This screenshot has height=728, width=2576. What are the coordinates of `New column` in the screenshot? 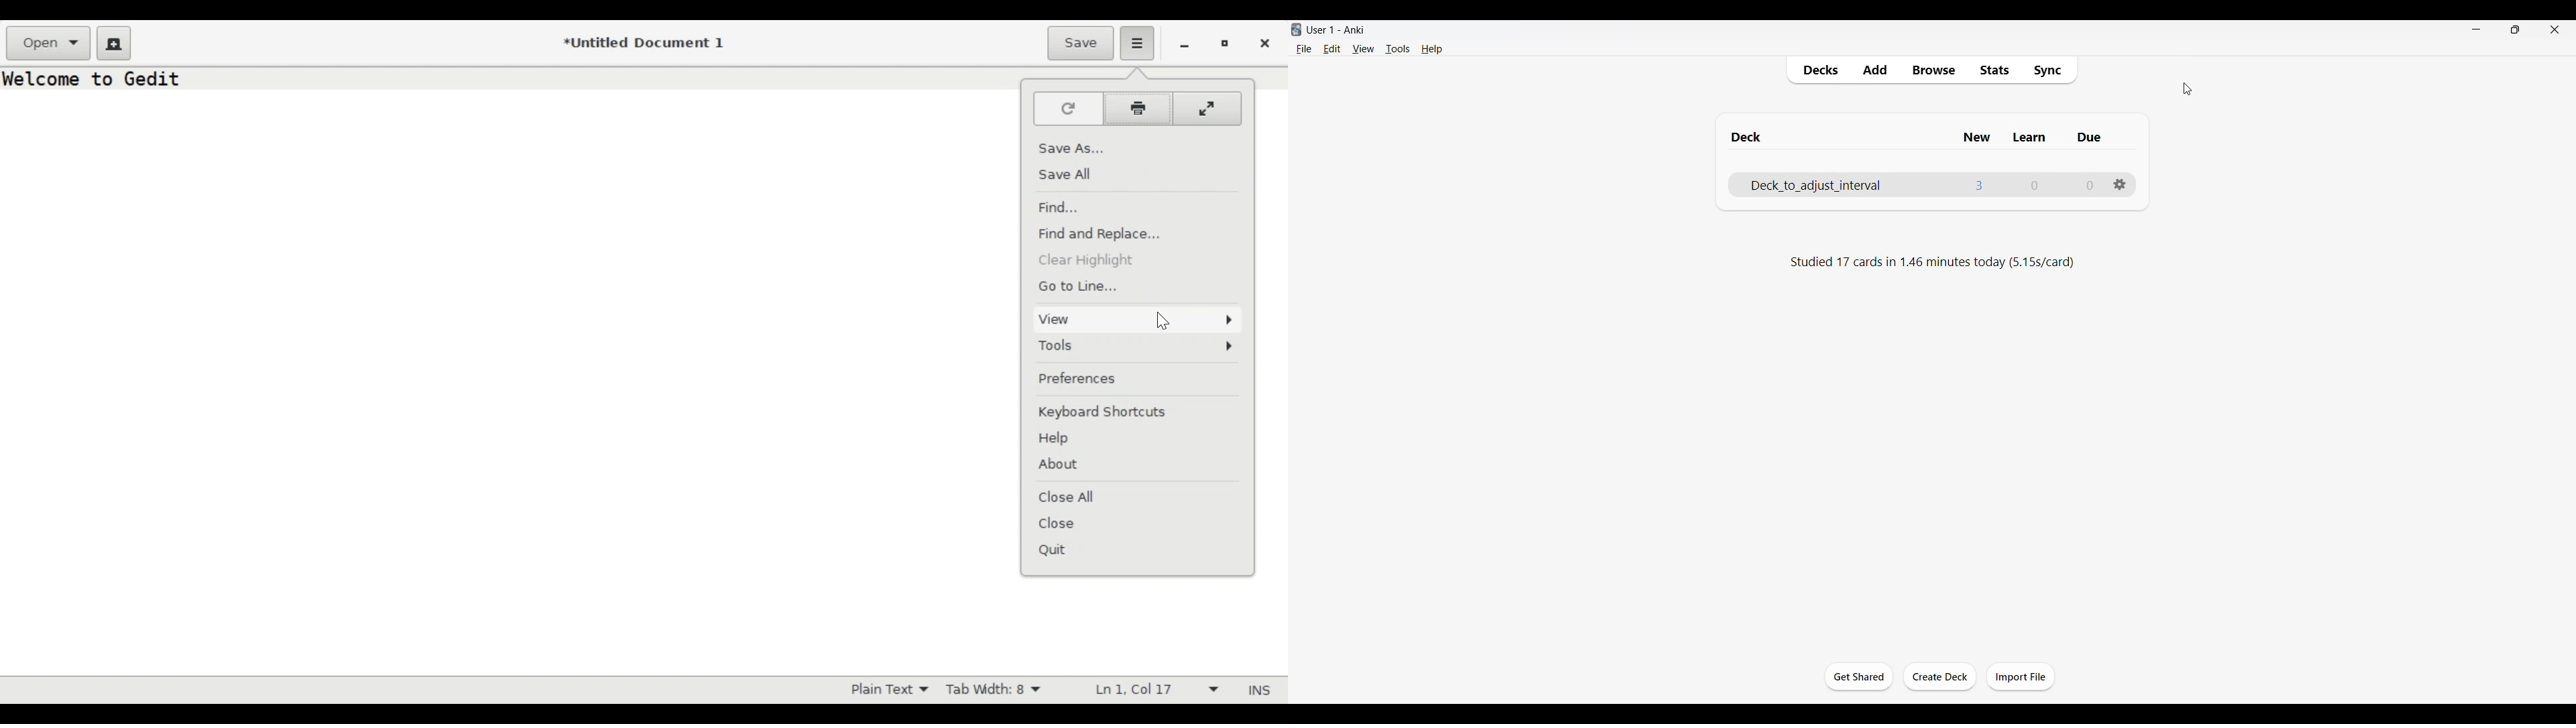 It's located at (1977, 139).